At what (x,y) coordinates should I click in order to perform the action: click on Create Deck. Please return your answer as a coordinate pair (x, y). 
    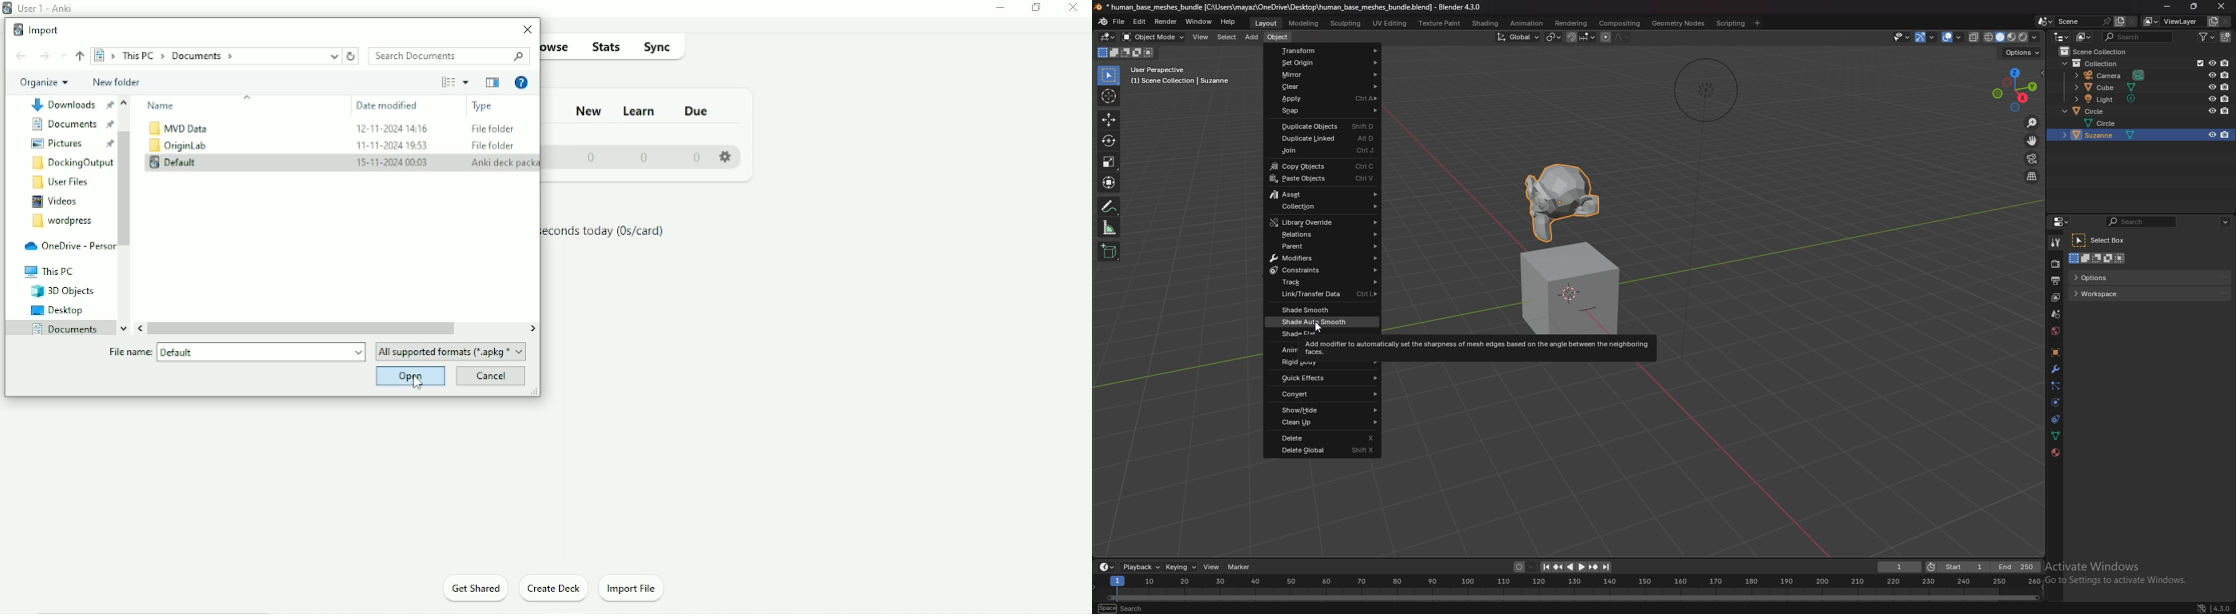
    Looking at the image, I should click on (554, 587).